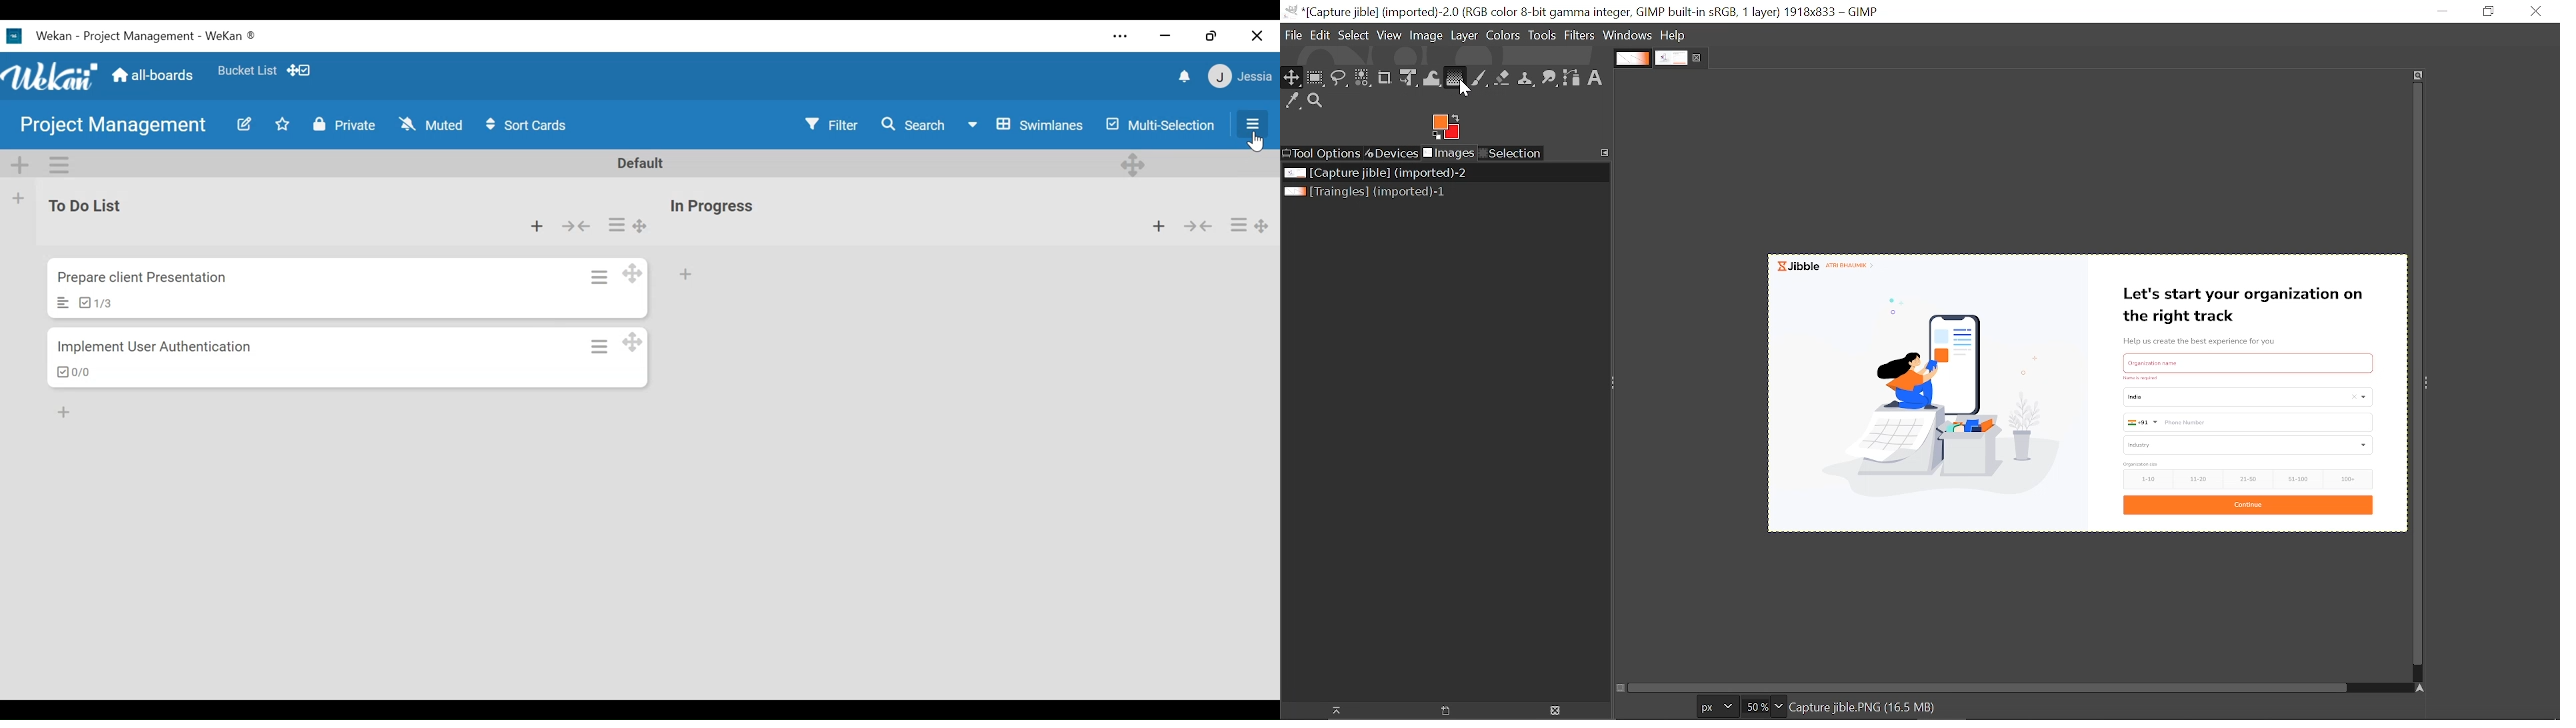 The height and width of the screenshot is (728, 2576). I want to click on Toggle Favorite, so click(285, 124).